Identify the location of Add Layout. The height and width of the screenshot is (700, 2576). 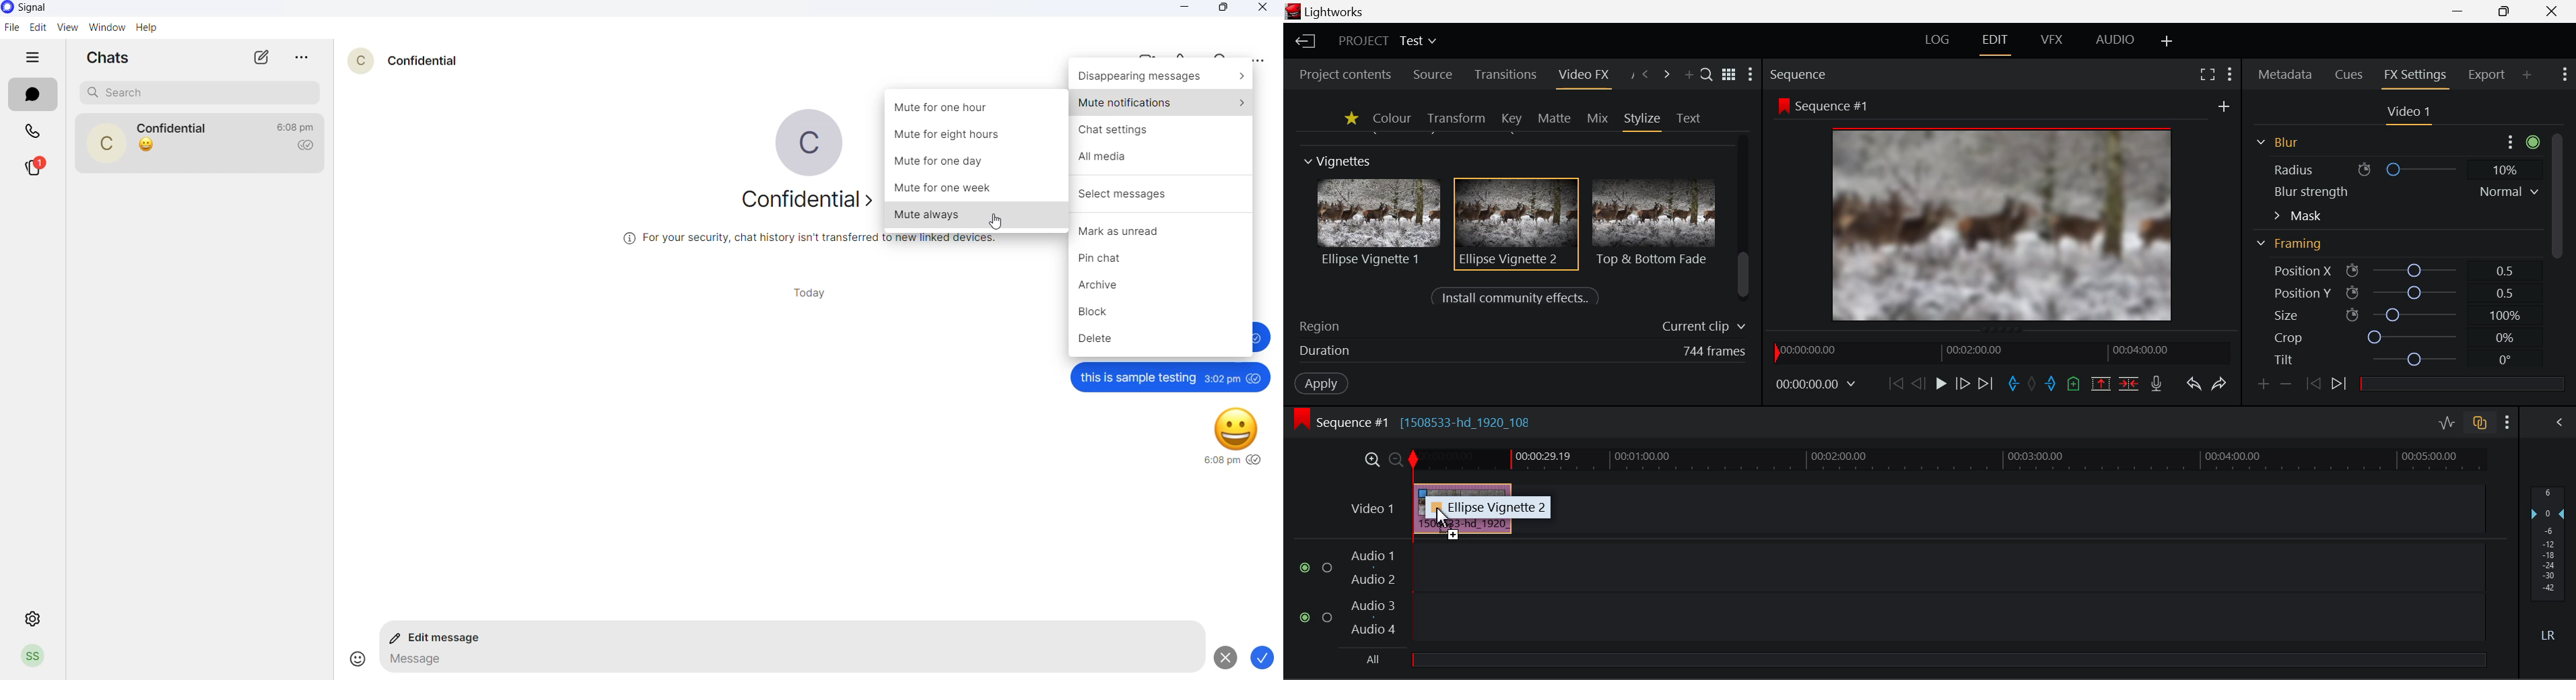
(2167, 41).